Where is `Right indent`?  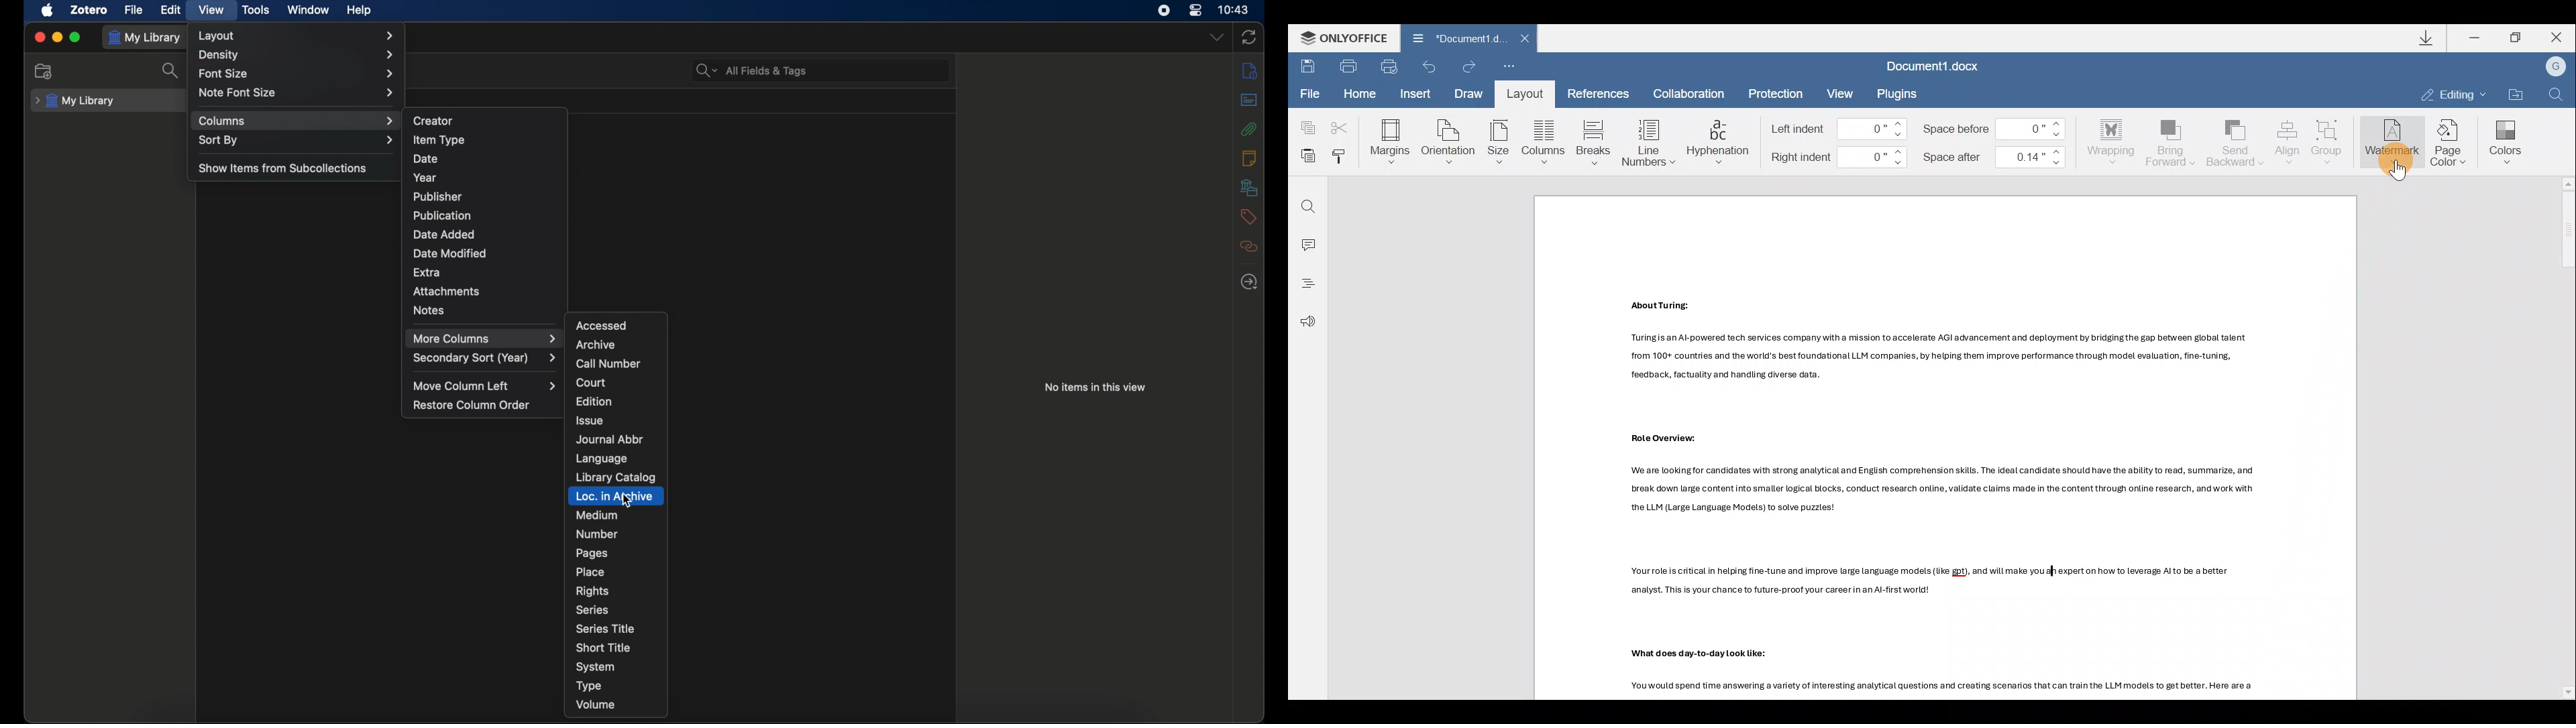 Right indent is located at coordinates (1842, 159).